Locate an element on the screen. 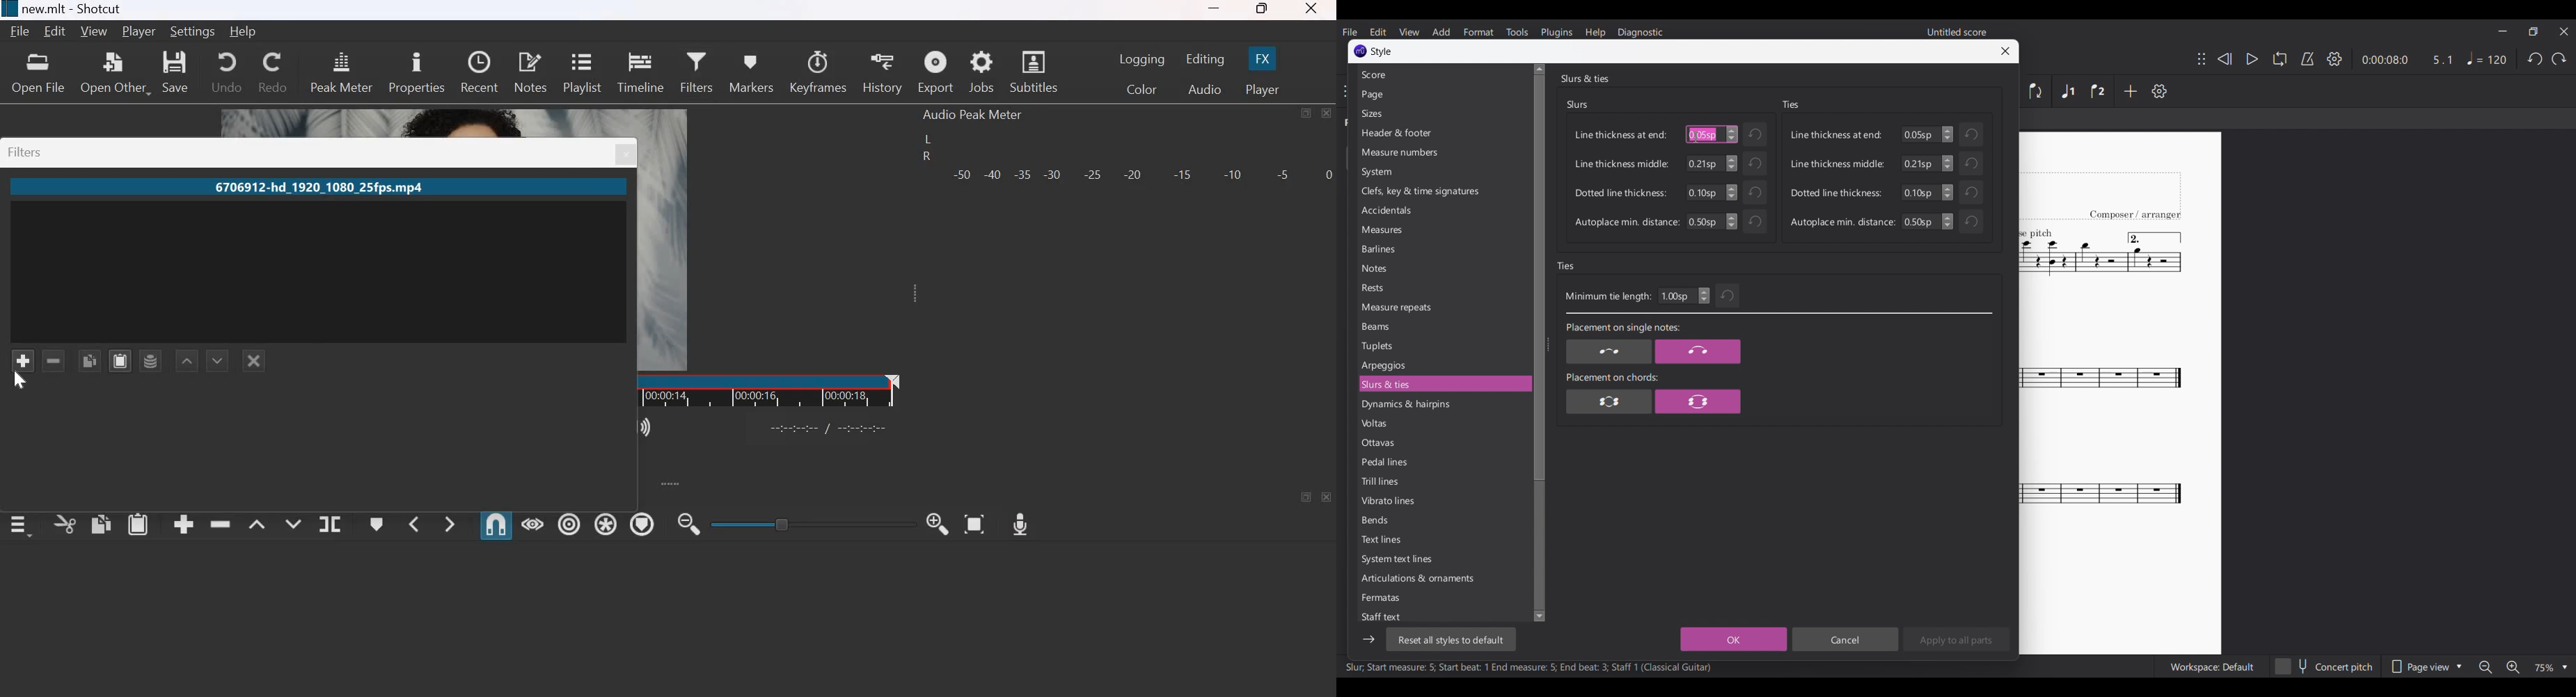 Image resolution: width=2576 pixels, height=700 pixels. View menu is located at coordinates (1409, 32).